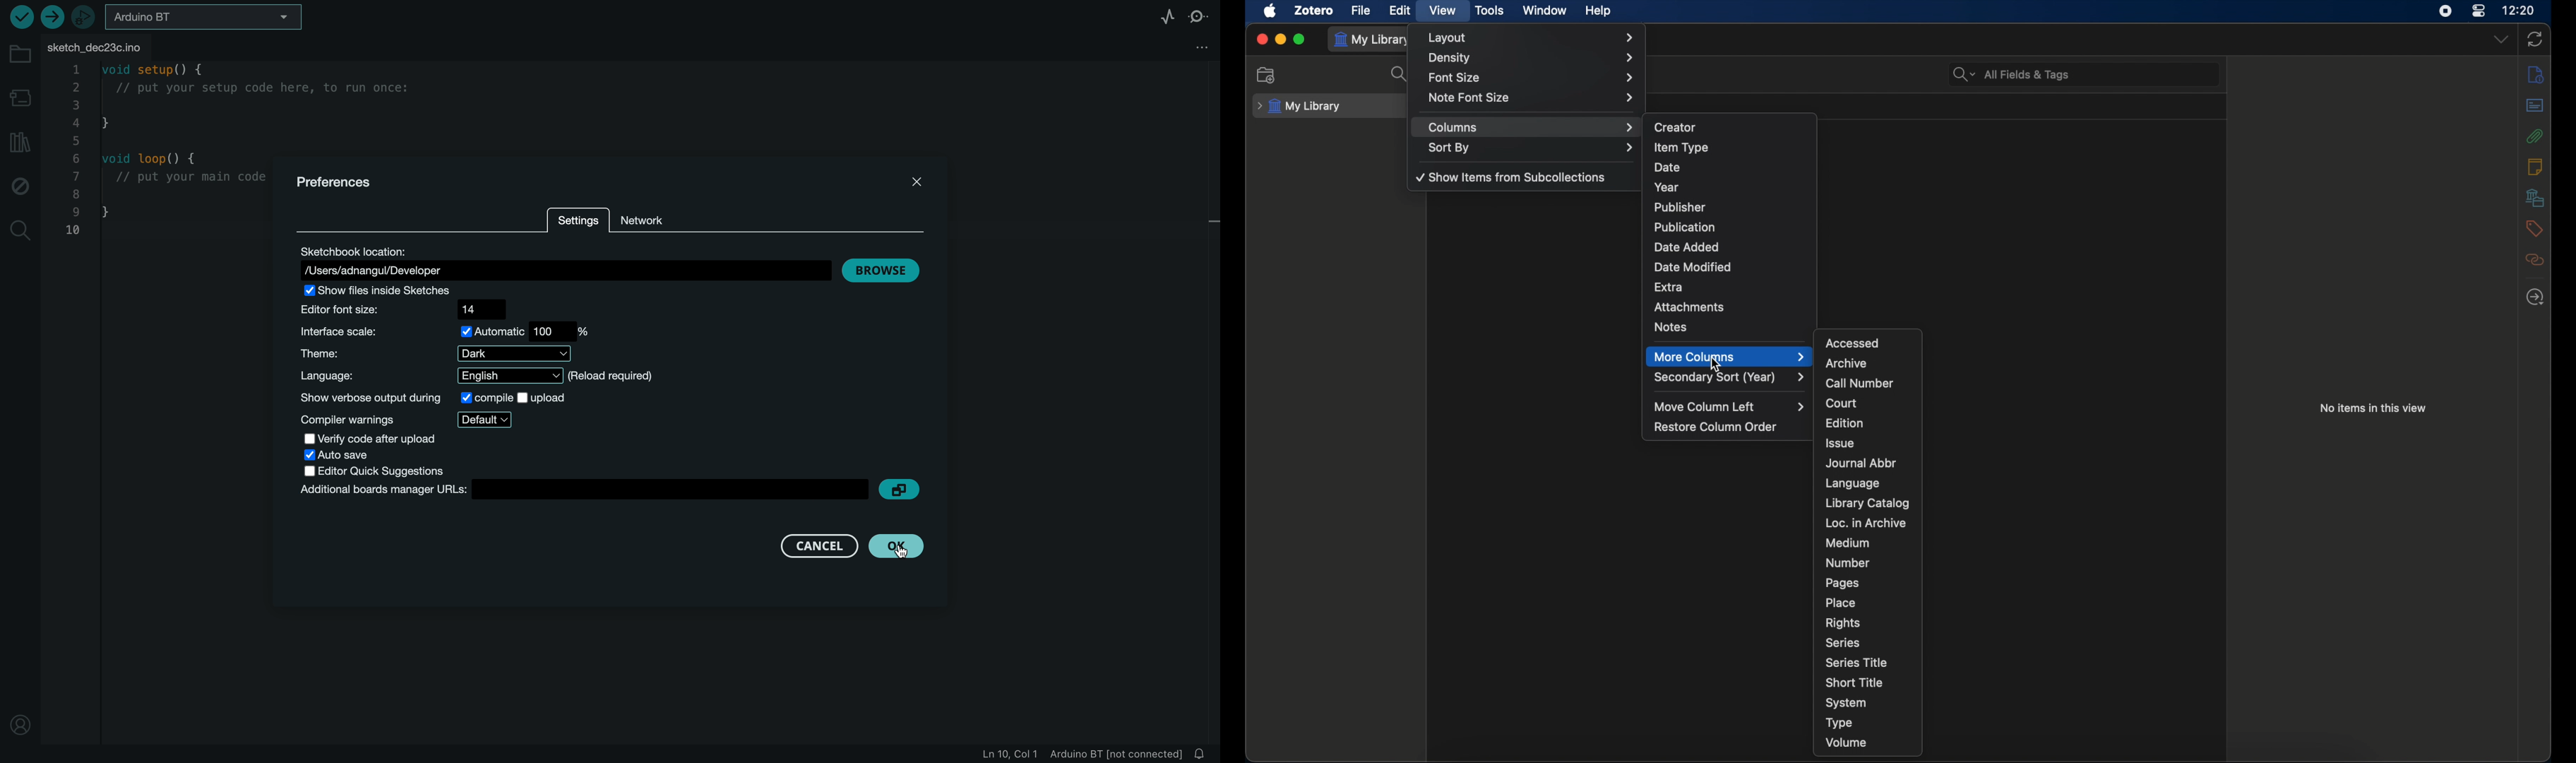  I want to click on edition, so click(1844, 422).